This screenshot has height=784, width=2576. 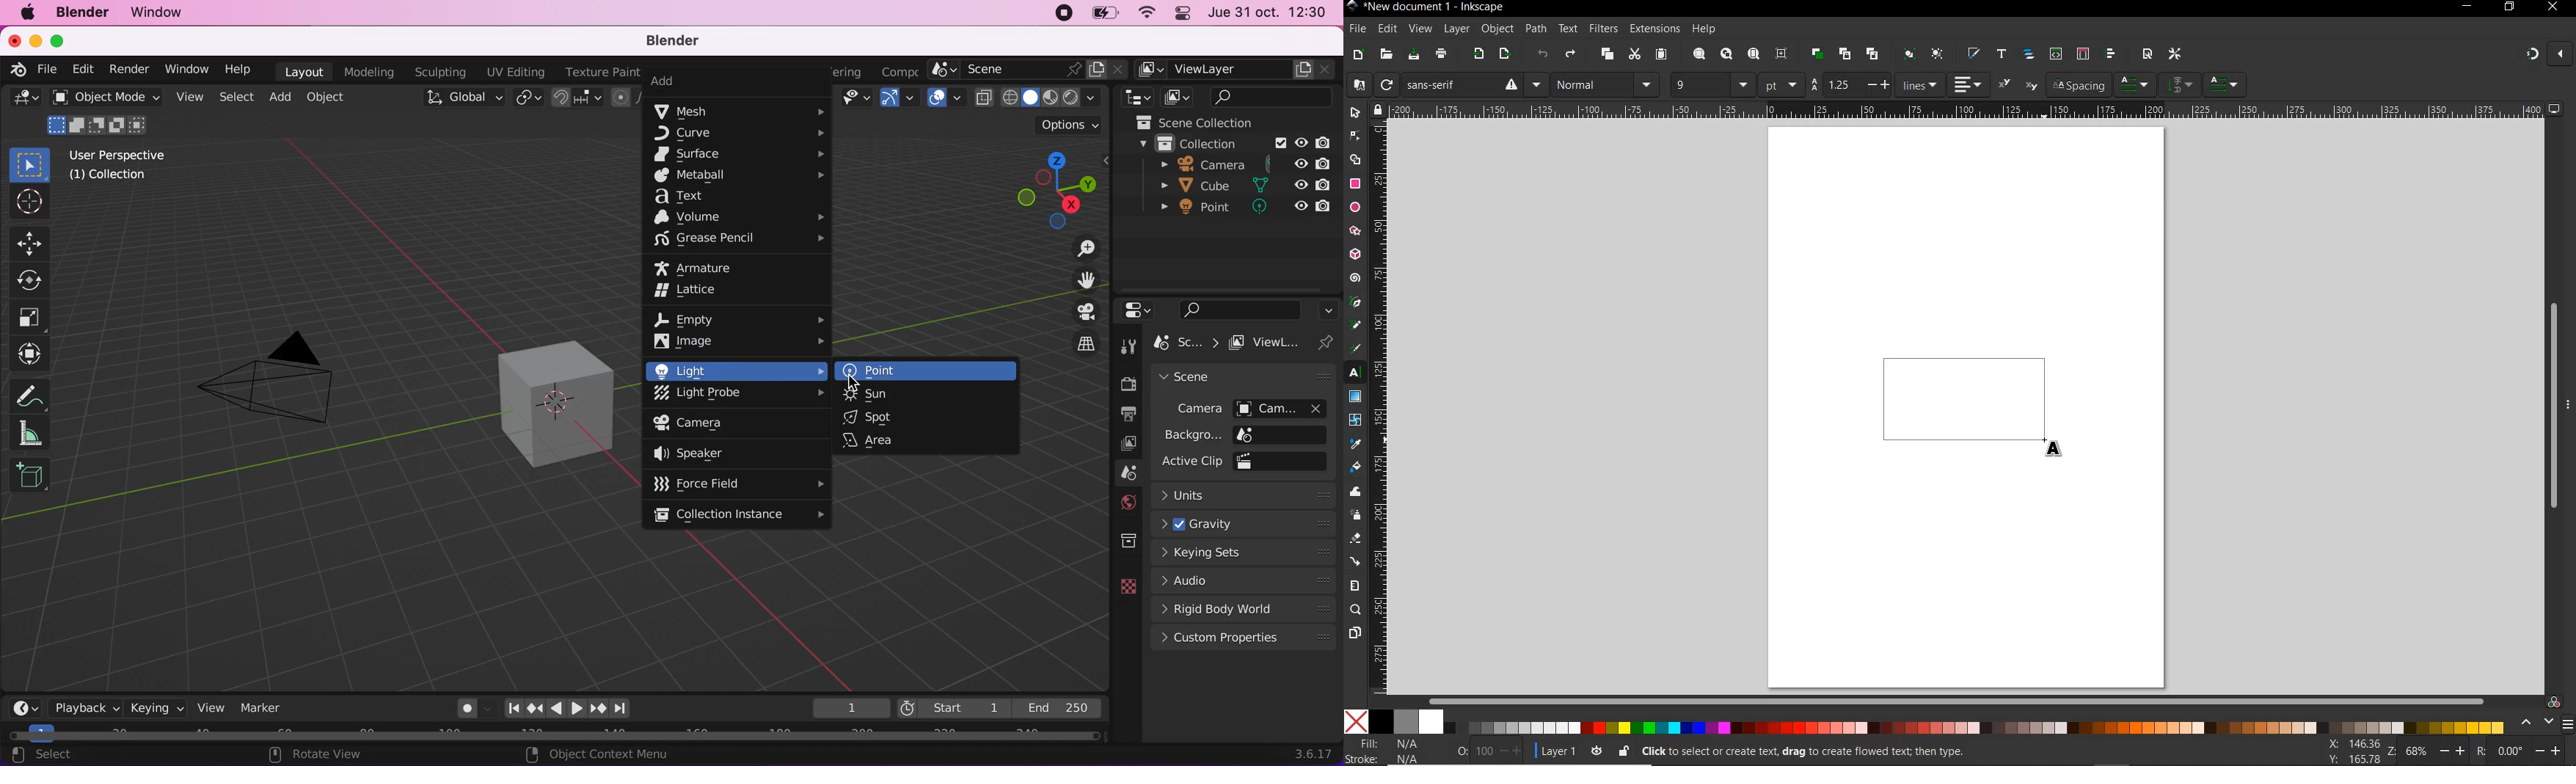 What do you see at coordinates (240, 68) in the screenshot?
I see `help` at bounding box center [240, 68].